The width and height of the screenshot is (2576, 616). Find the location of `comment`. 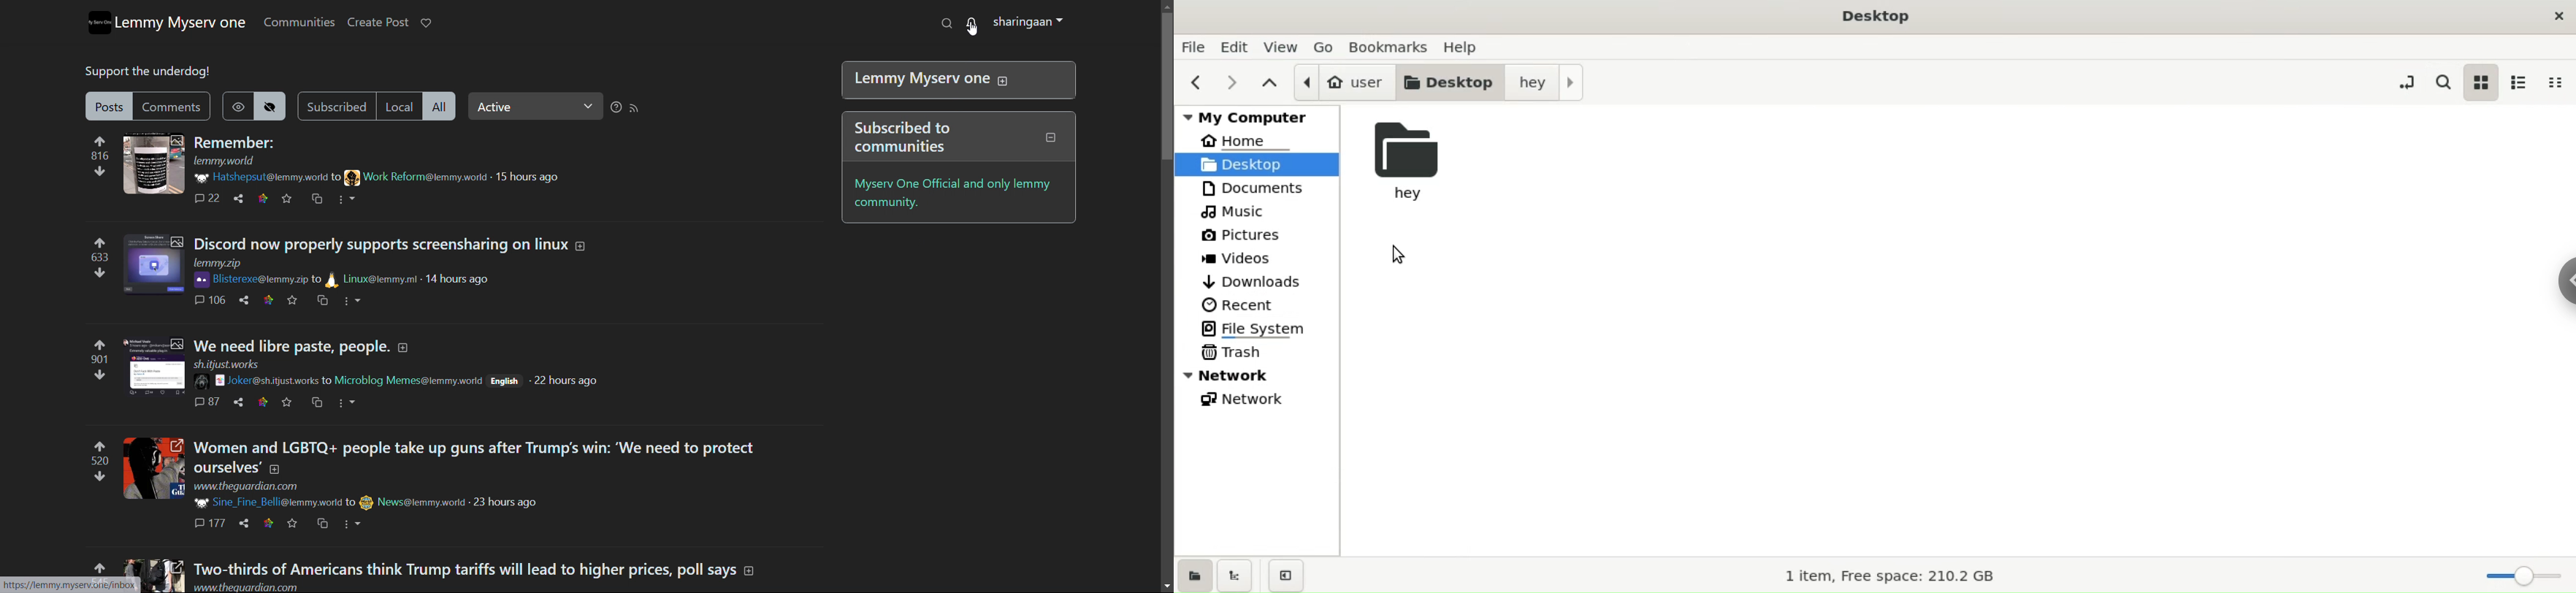

comment is located at coordinates (208, 300).